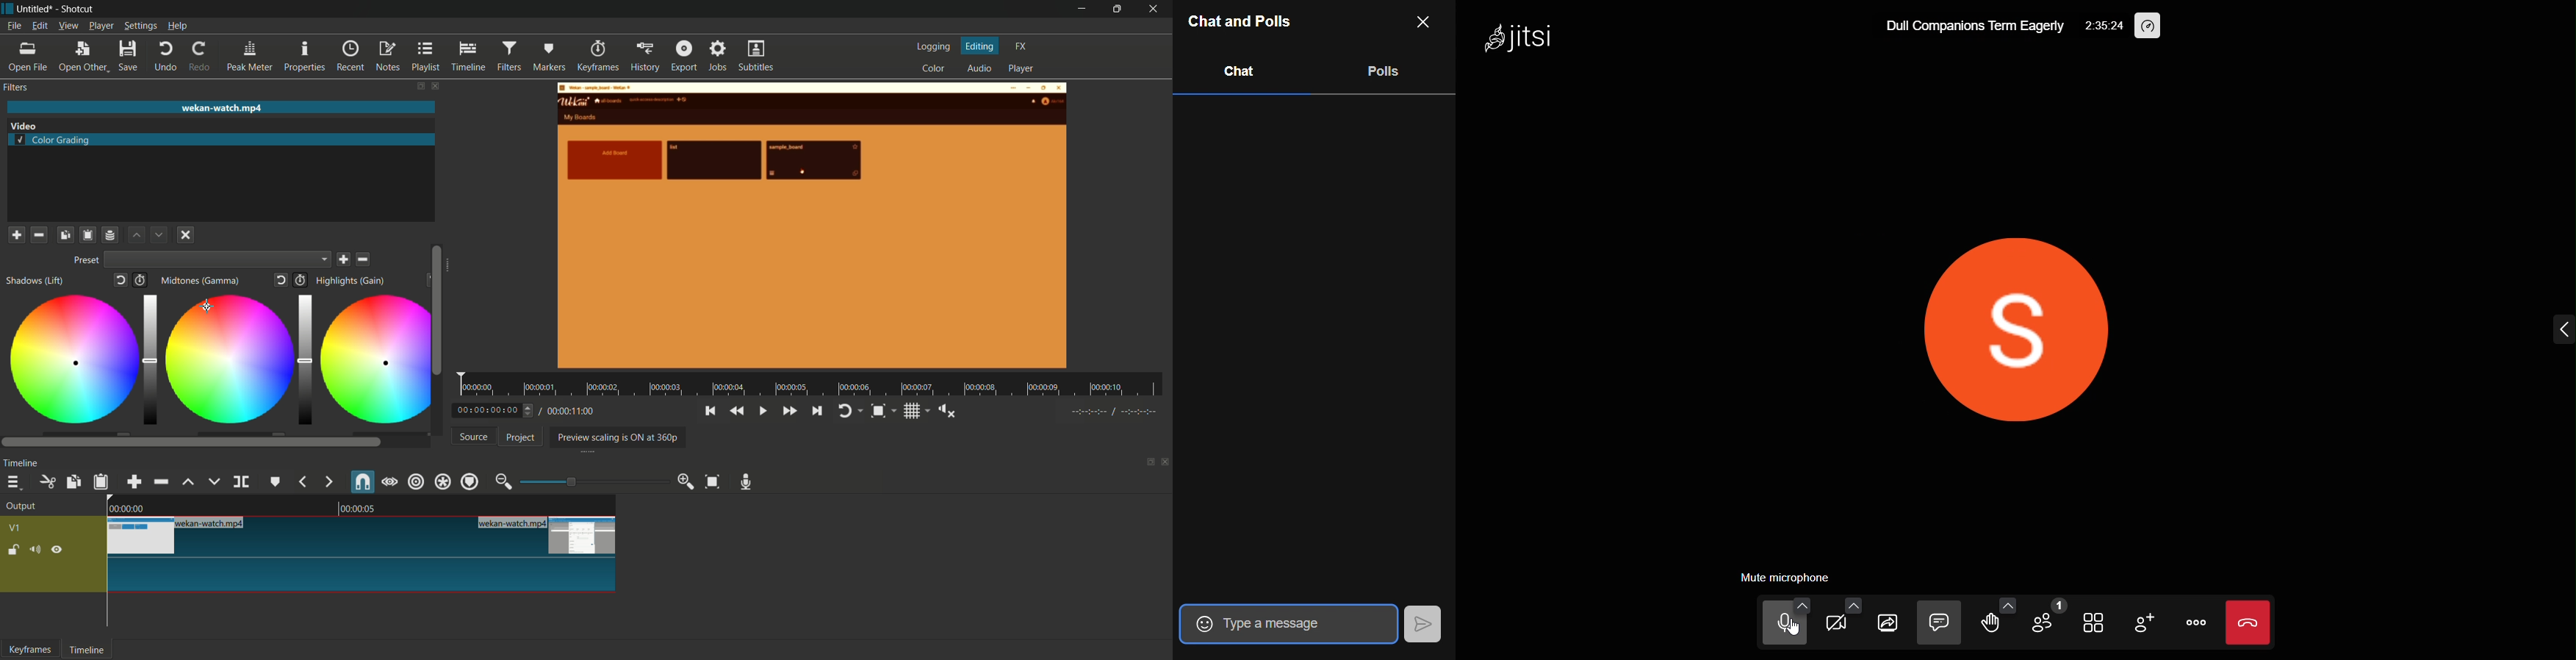 This screenshot has height=672, width=2576. What do you see at coordinates (58, 551) in the screenshot?
I see `hide` at bounding box center [58, 551].